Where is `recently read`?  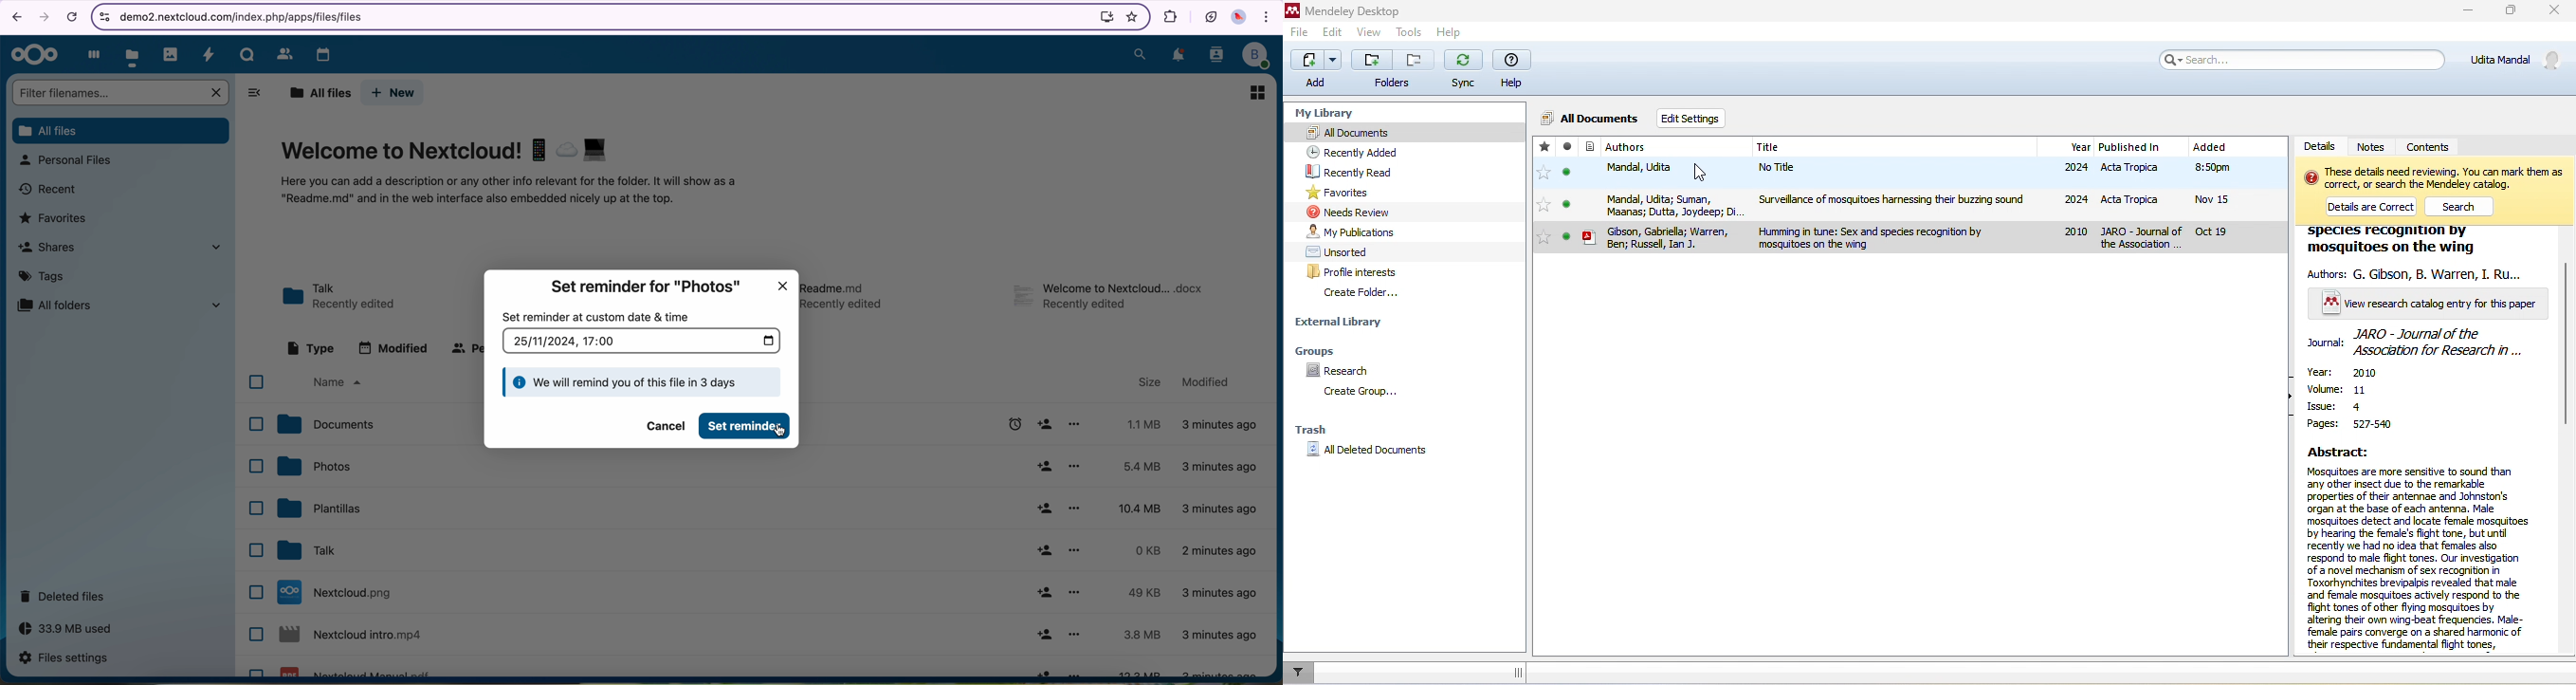
recently read is located at coordinates (1368, 172).